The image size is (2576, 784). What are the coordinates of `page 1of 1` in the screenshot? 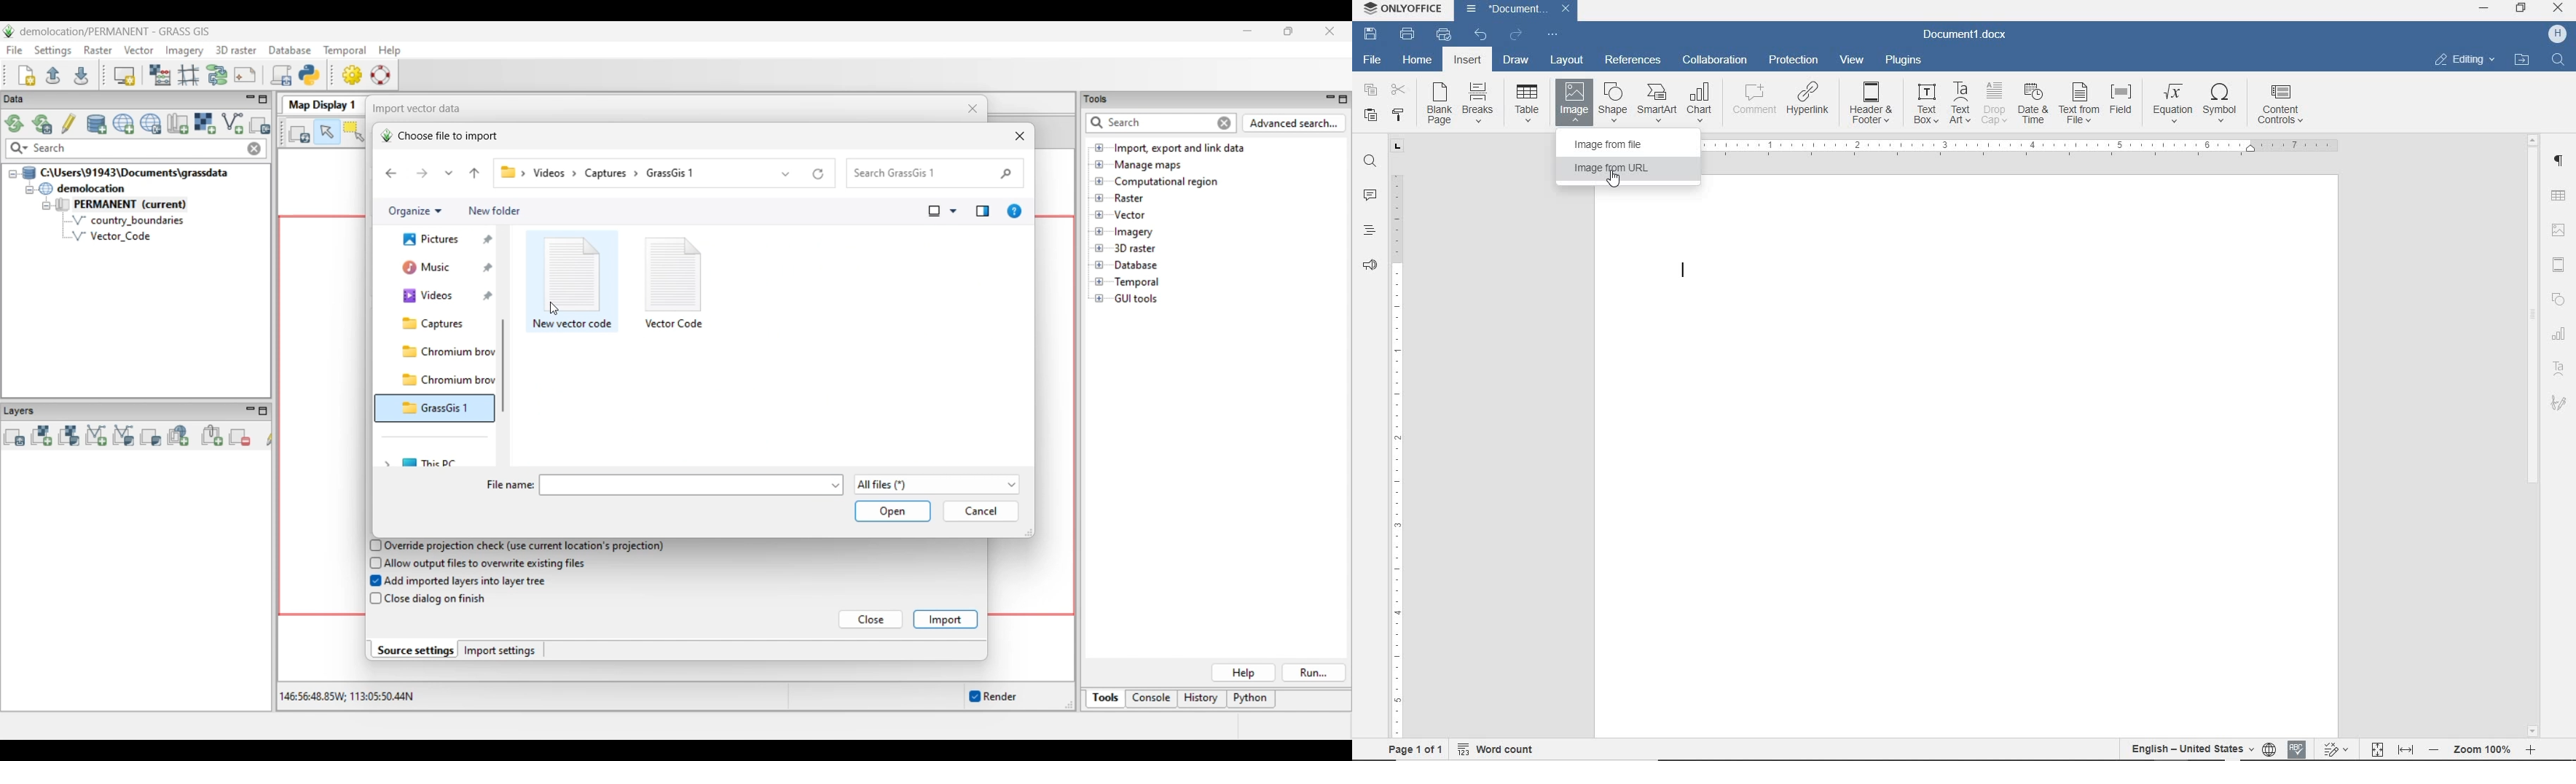 It's located at (1417, 750).